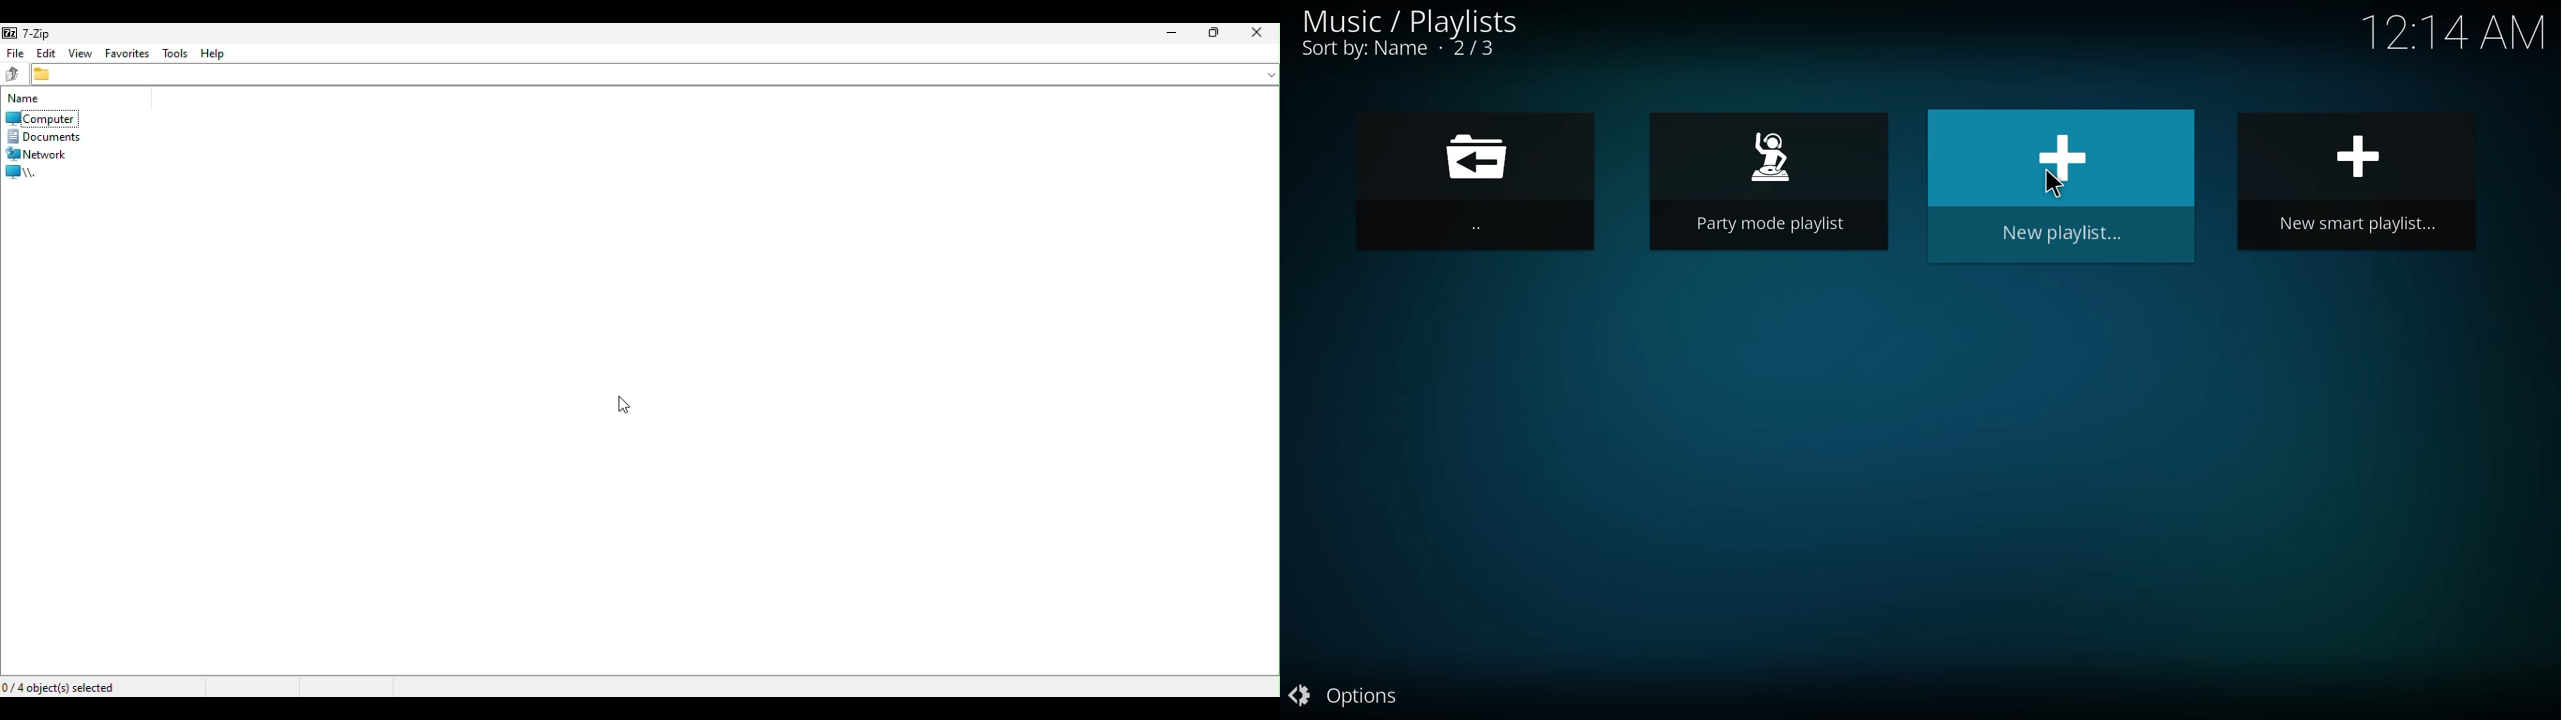 The width and height of the screenshot is (2576, 728). Describe the element at coordinates (173, 54) in the screenshot. I see `Tools` at that location.